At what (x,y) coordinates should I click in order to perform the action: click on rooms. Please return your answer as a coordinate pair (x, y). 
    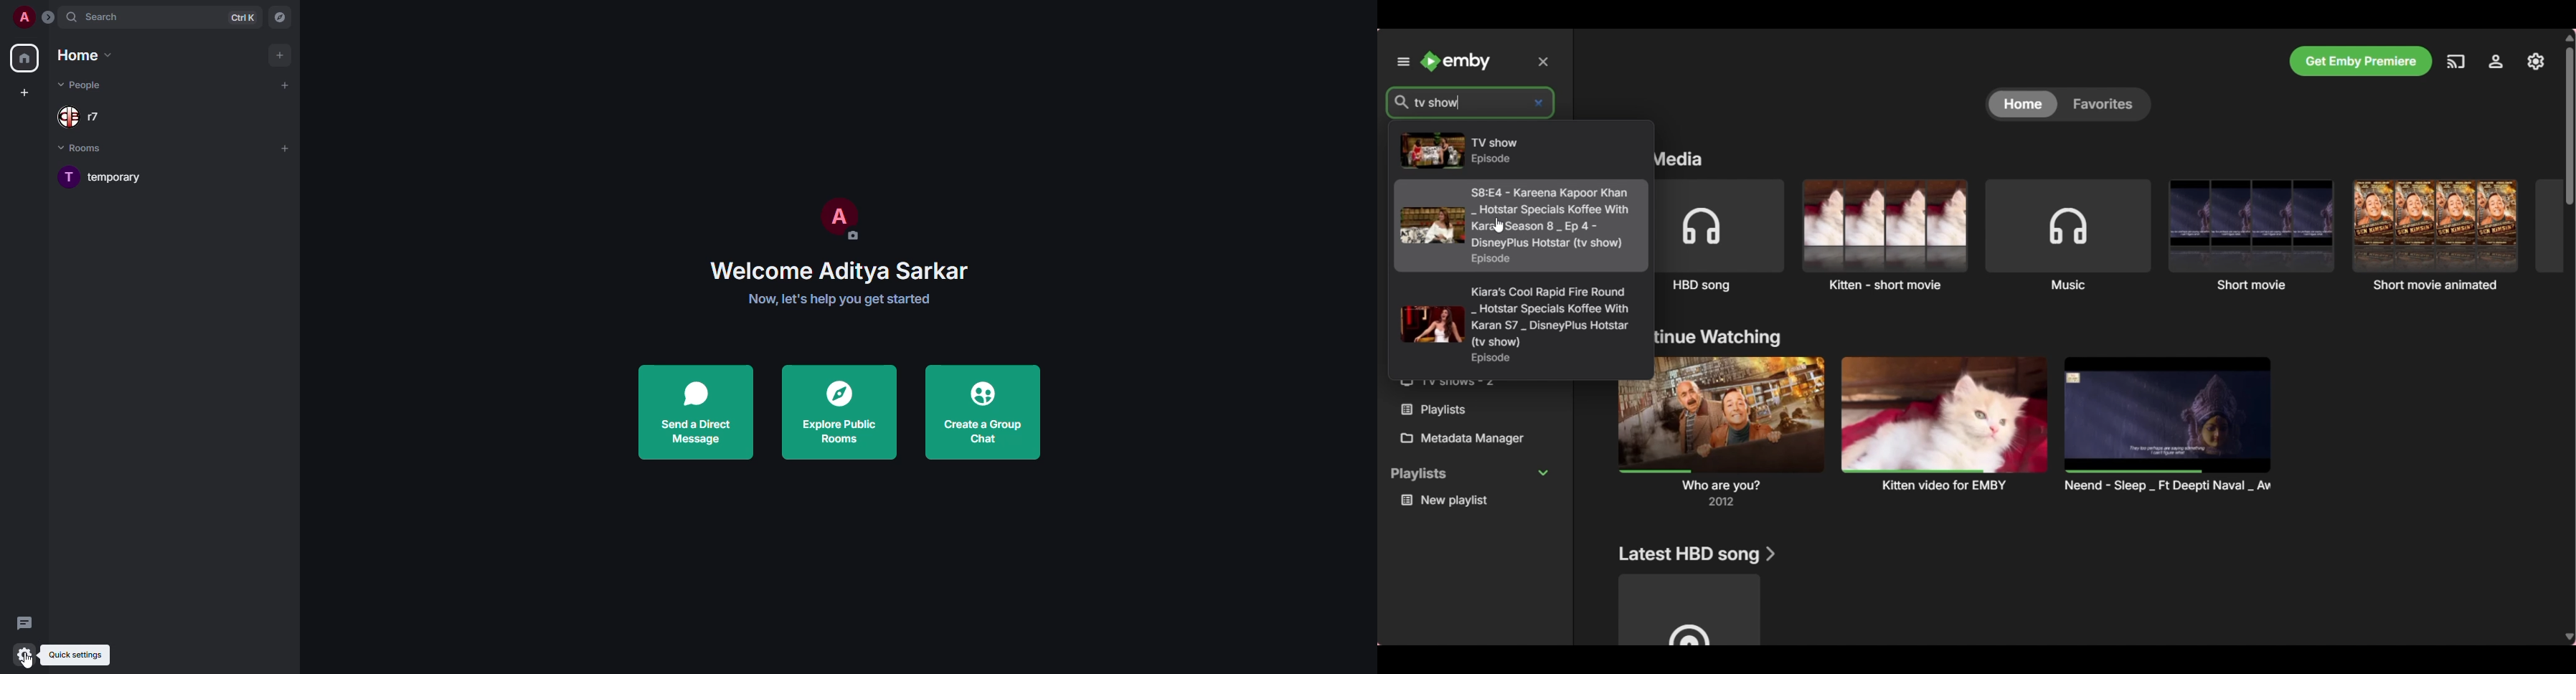
    Looking at the image, I should click on (89, 150).